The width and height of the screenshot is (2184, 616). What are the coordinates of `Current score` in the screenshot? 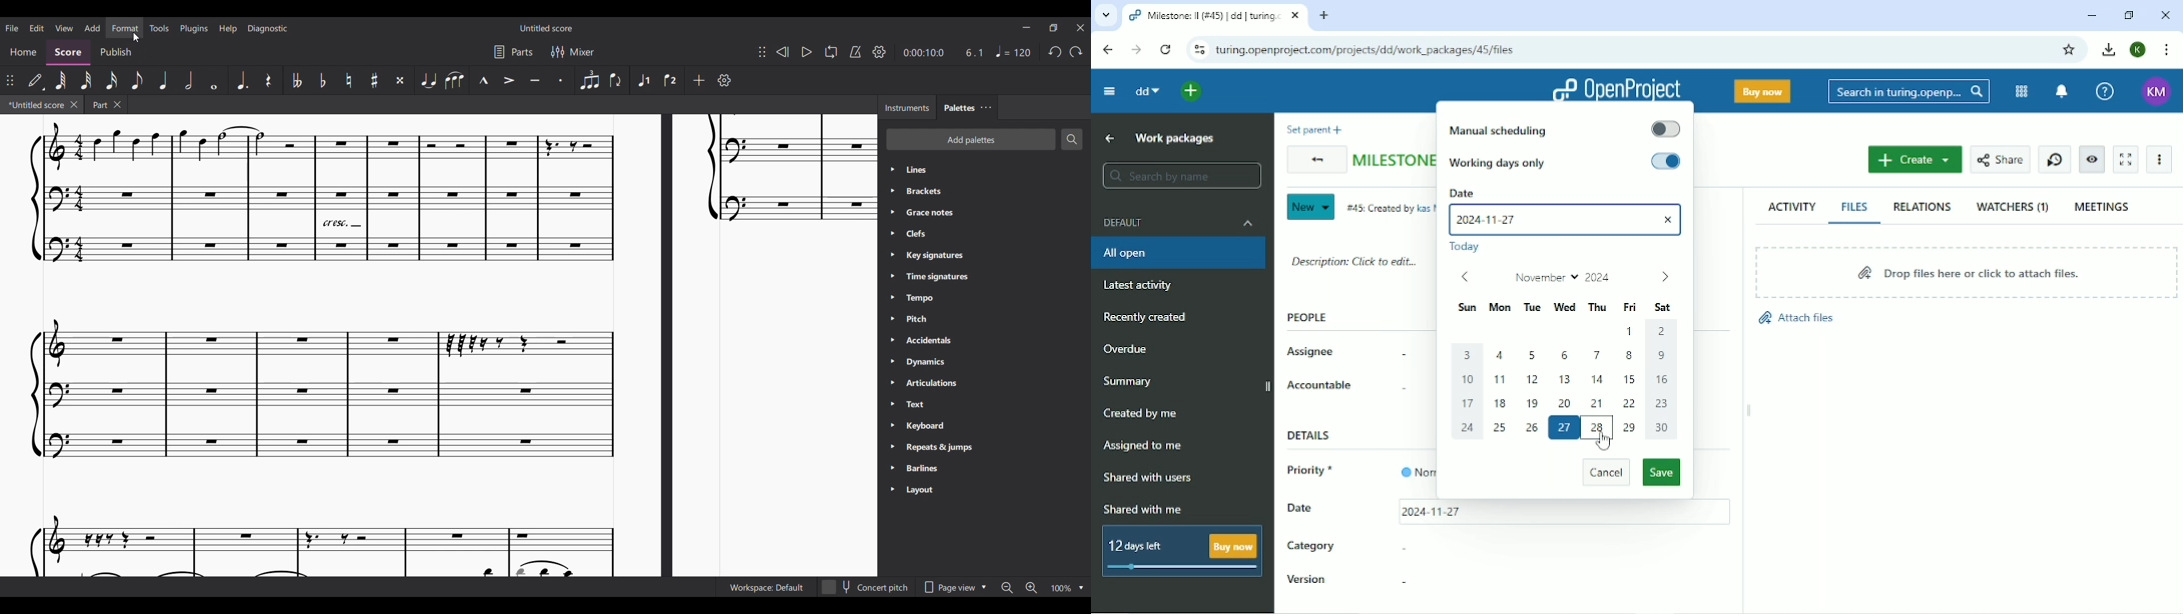 It's located at (451, 345).